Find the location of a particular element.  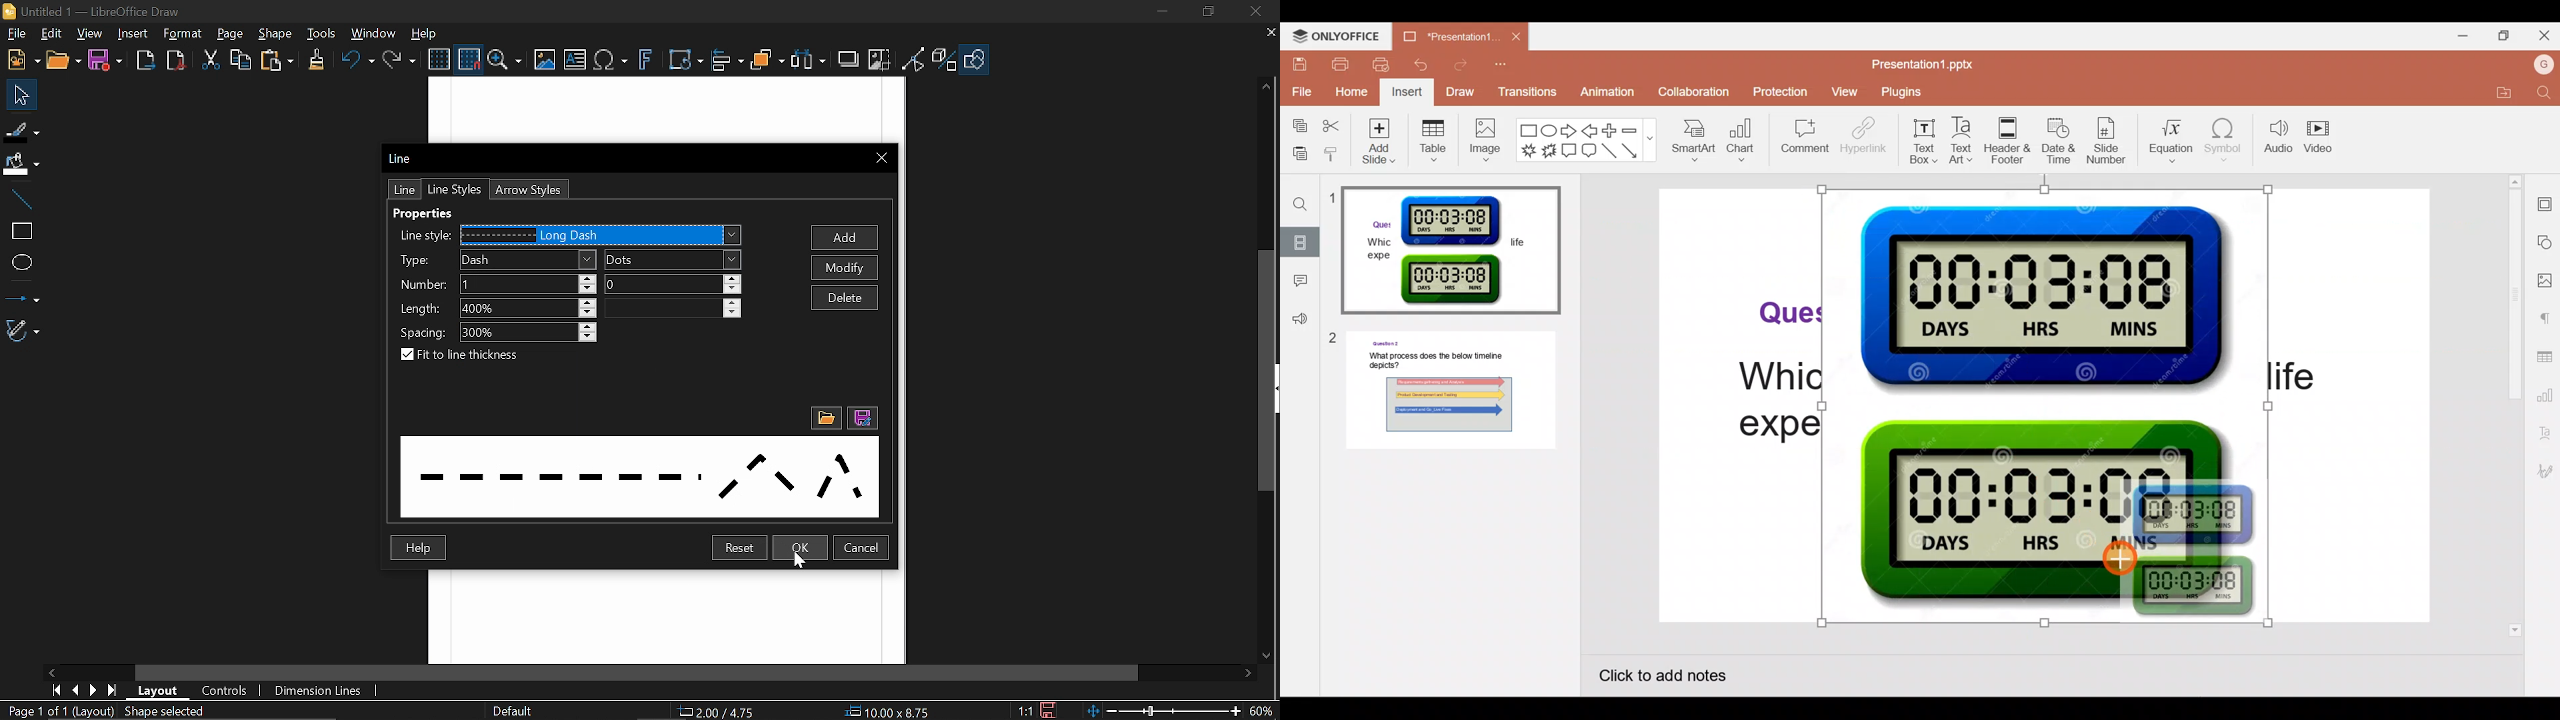

Line is located at coordinates (402, 190).